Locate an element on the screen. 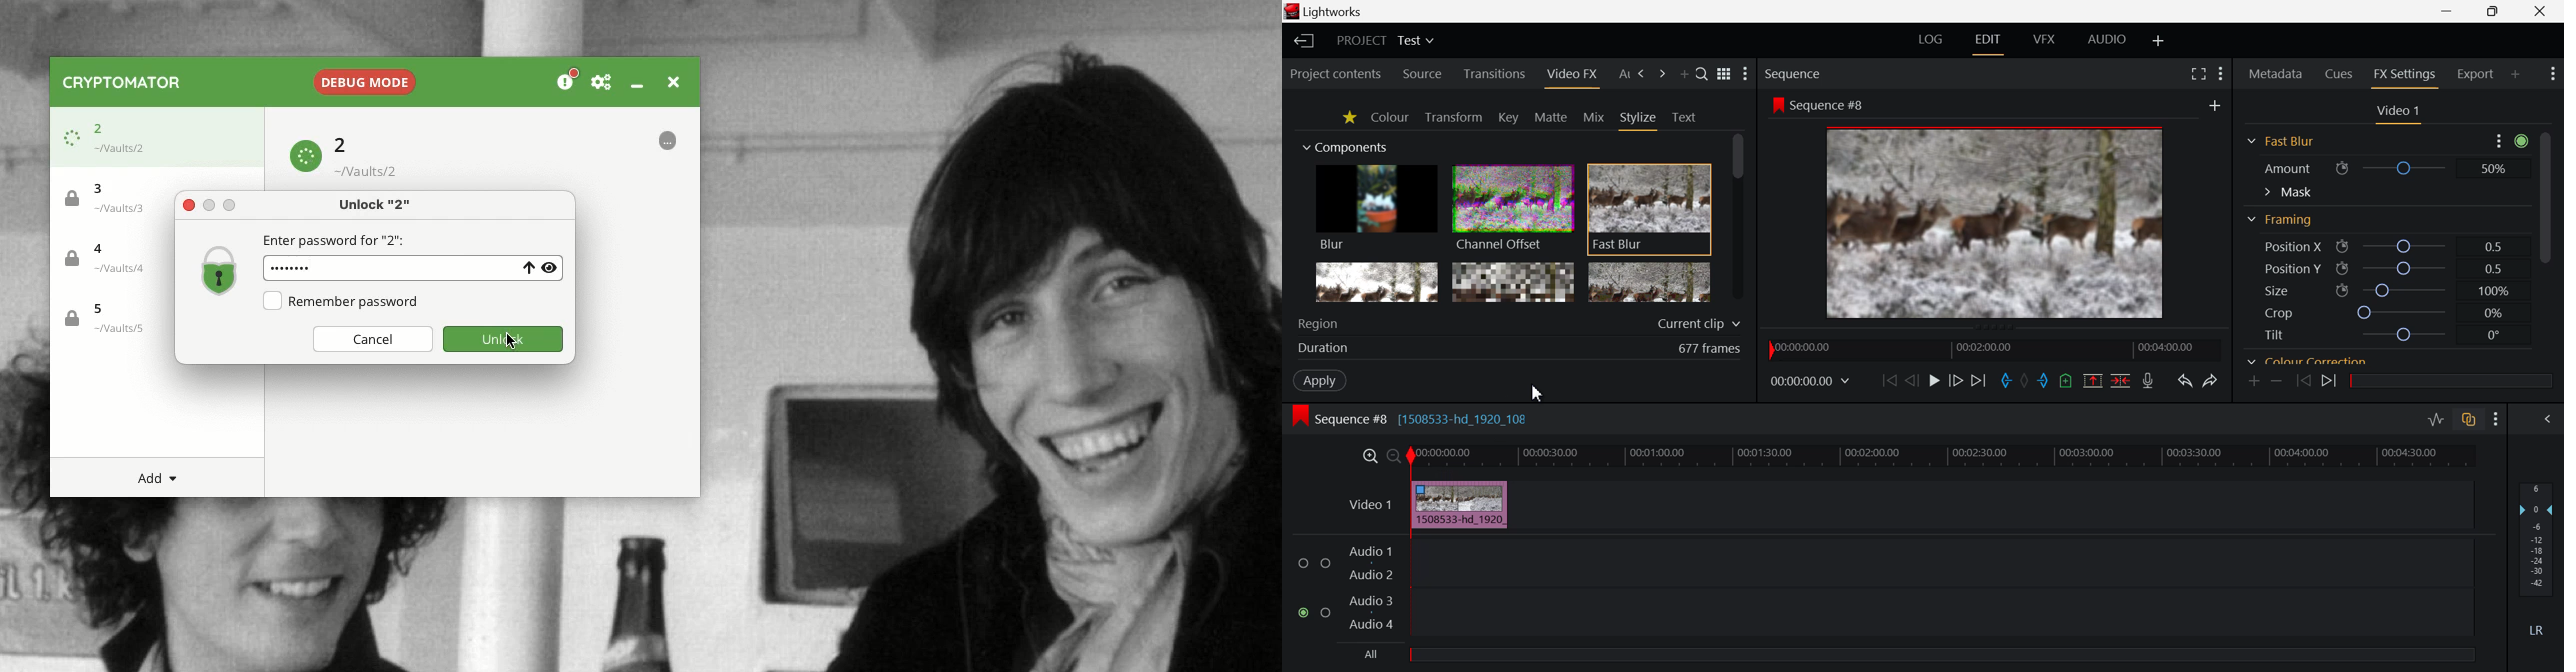 This screenshot has width=2576, height=672. All is located at coordinates (1369, 653).